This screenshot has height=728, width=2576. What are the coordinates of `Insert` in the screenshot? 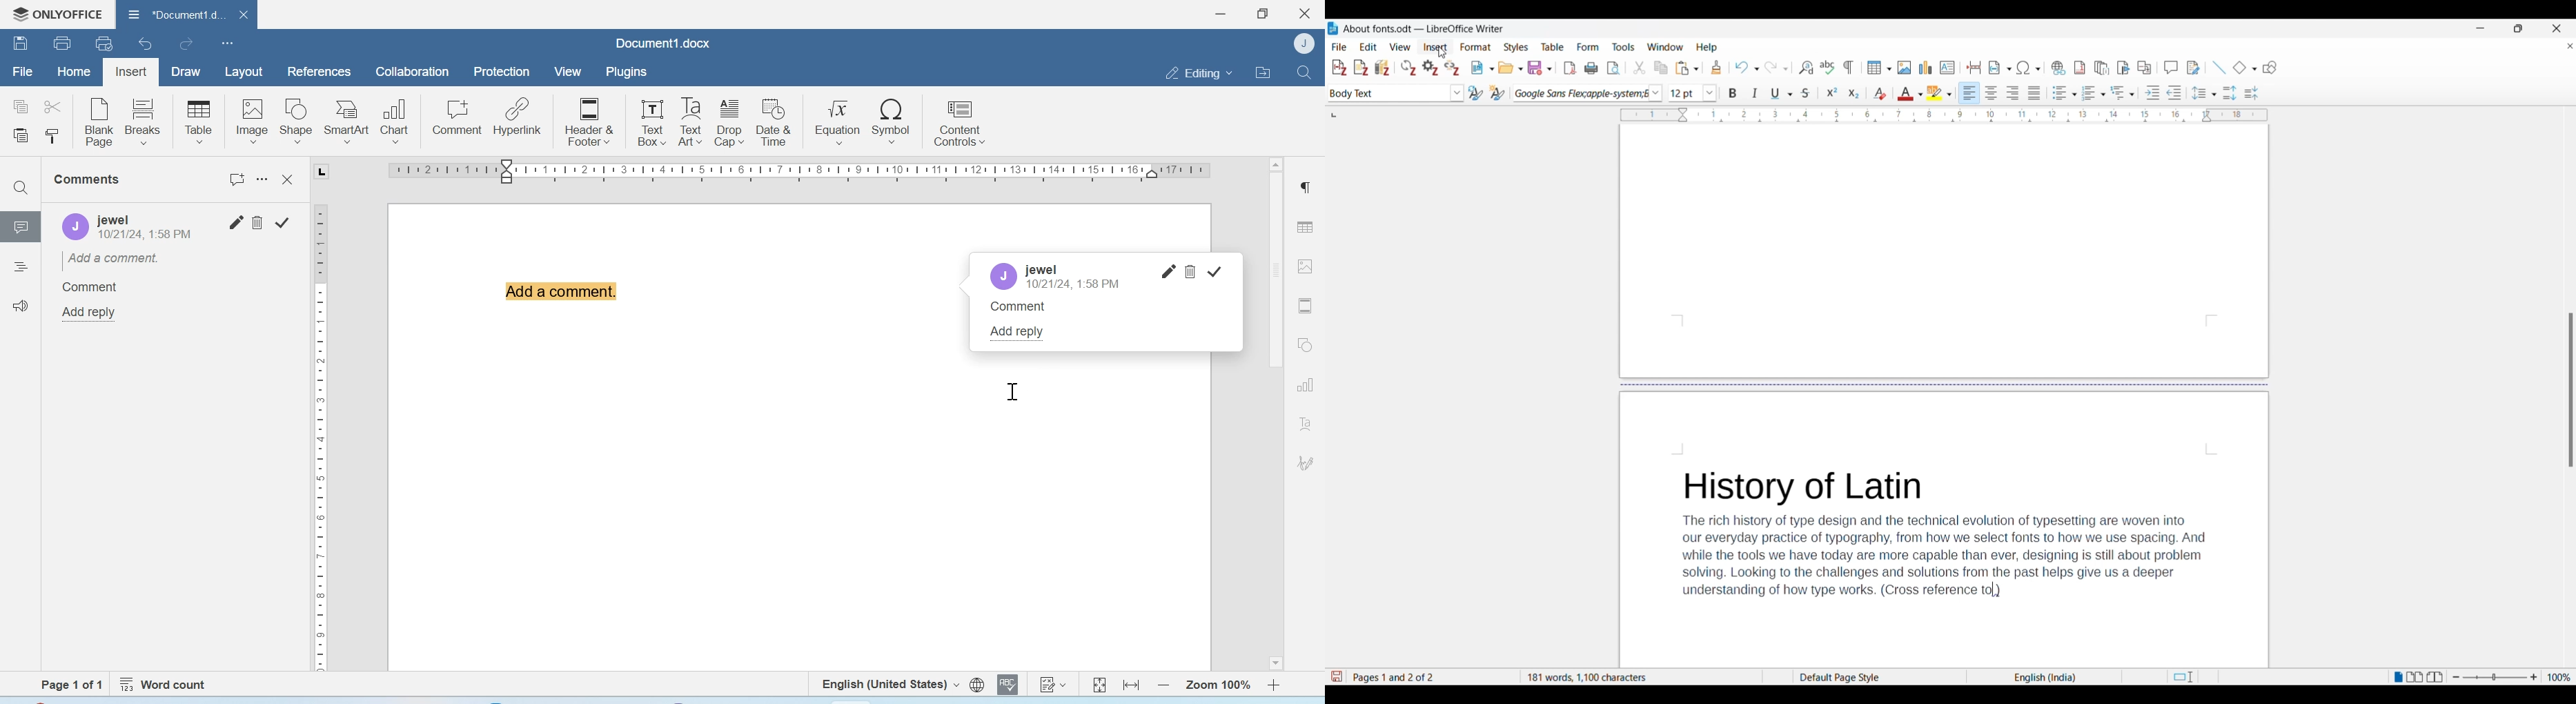 It's located at (130, 72).